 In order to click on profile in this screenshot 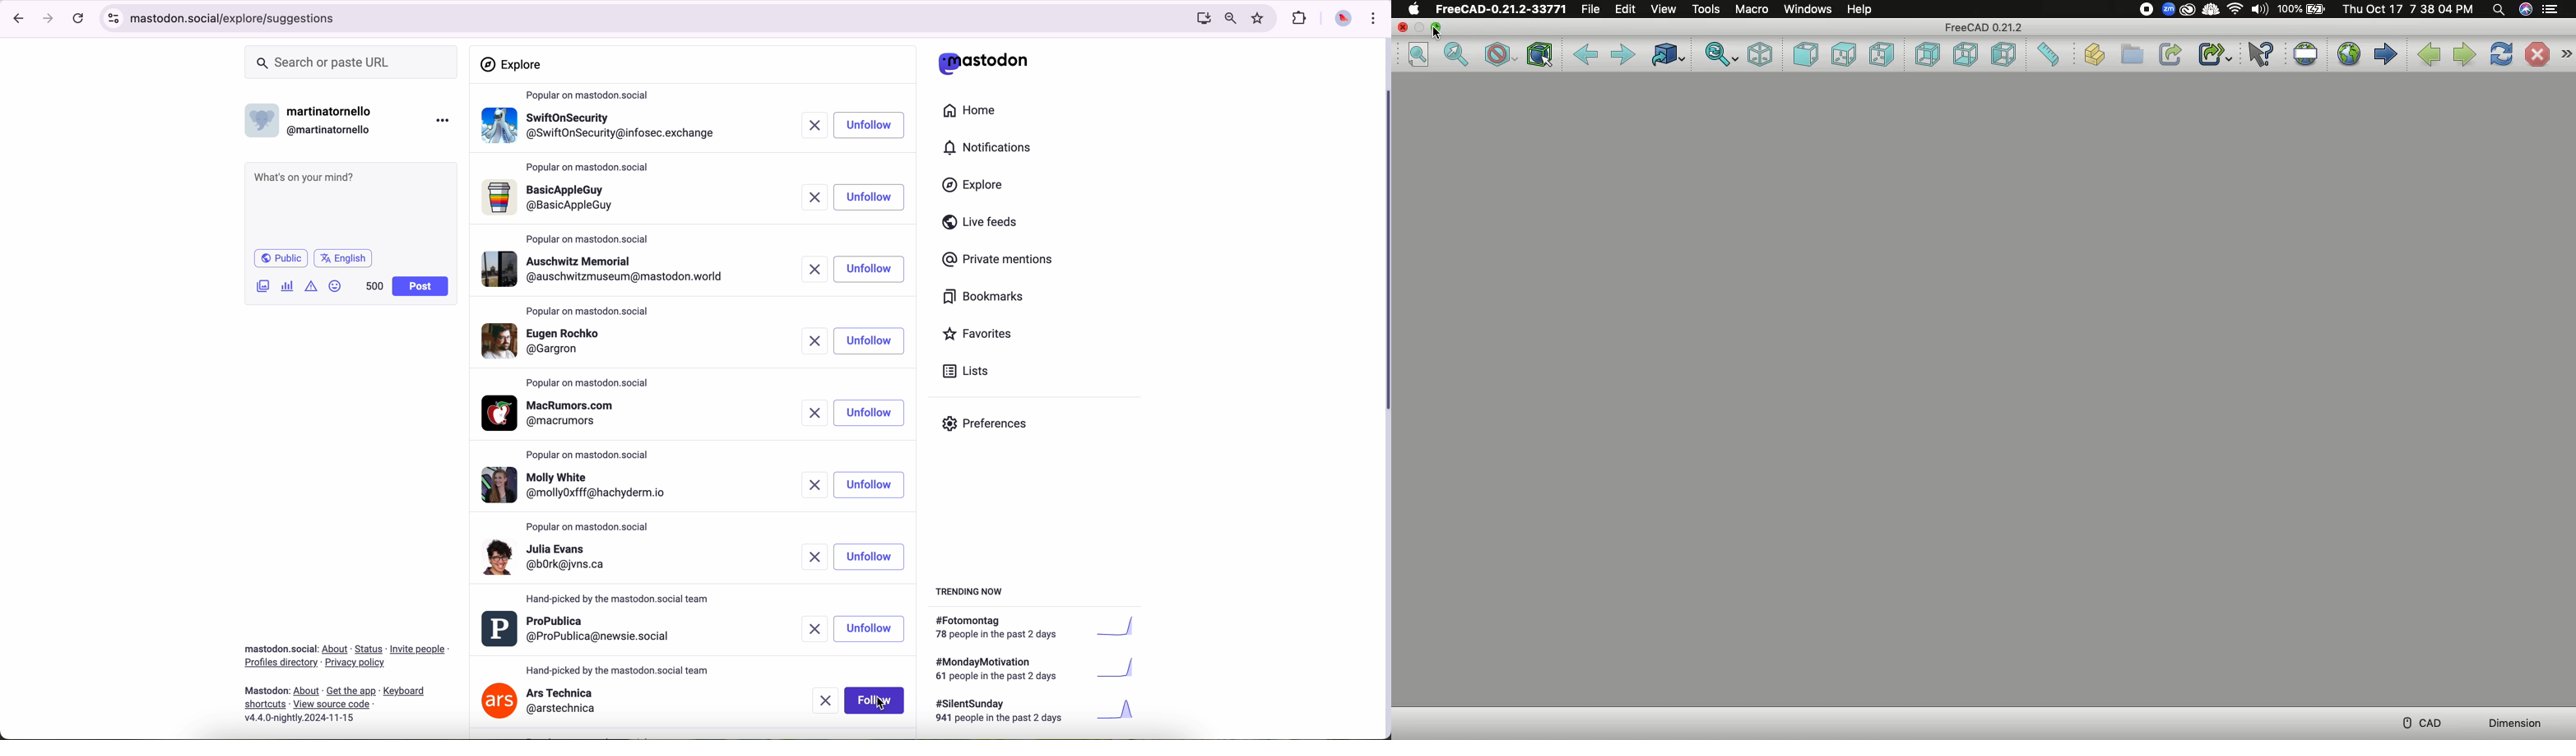, I will do `click(555, 413)`.